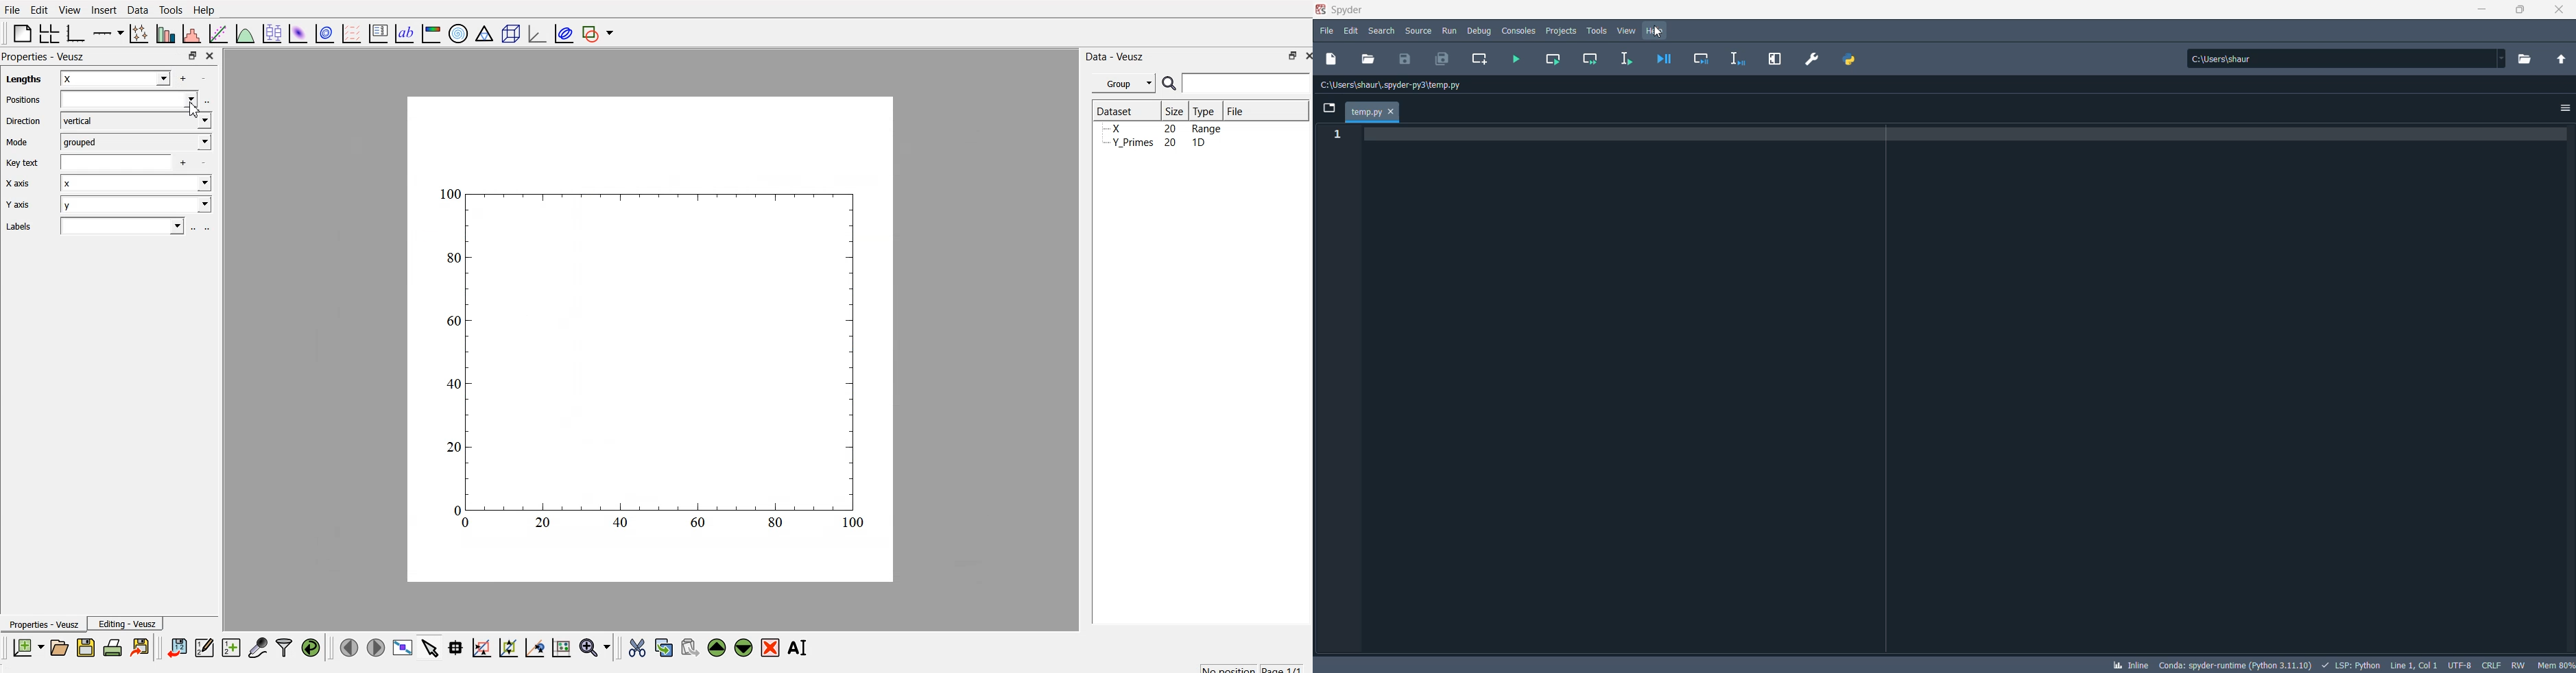  I want to click on parent directory, so click(2561, 59).